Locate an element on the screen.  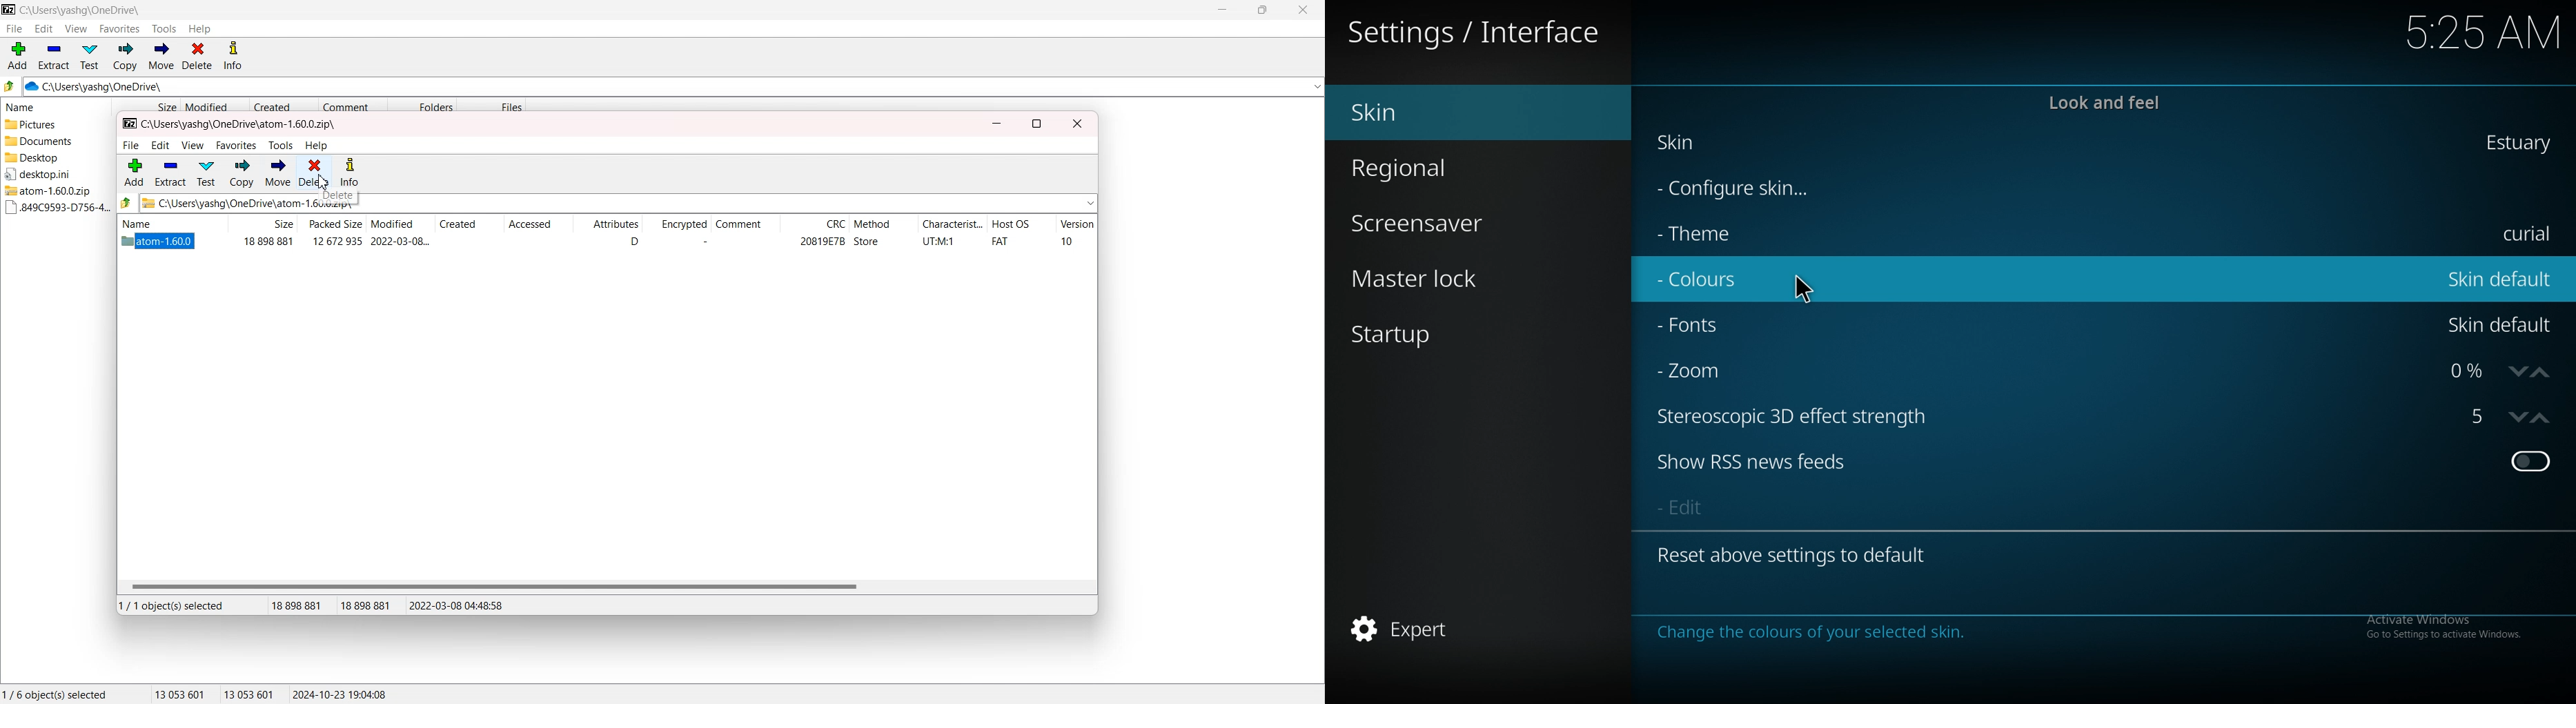
Comment is located at coordinates (353, 106).